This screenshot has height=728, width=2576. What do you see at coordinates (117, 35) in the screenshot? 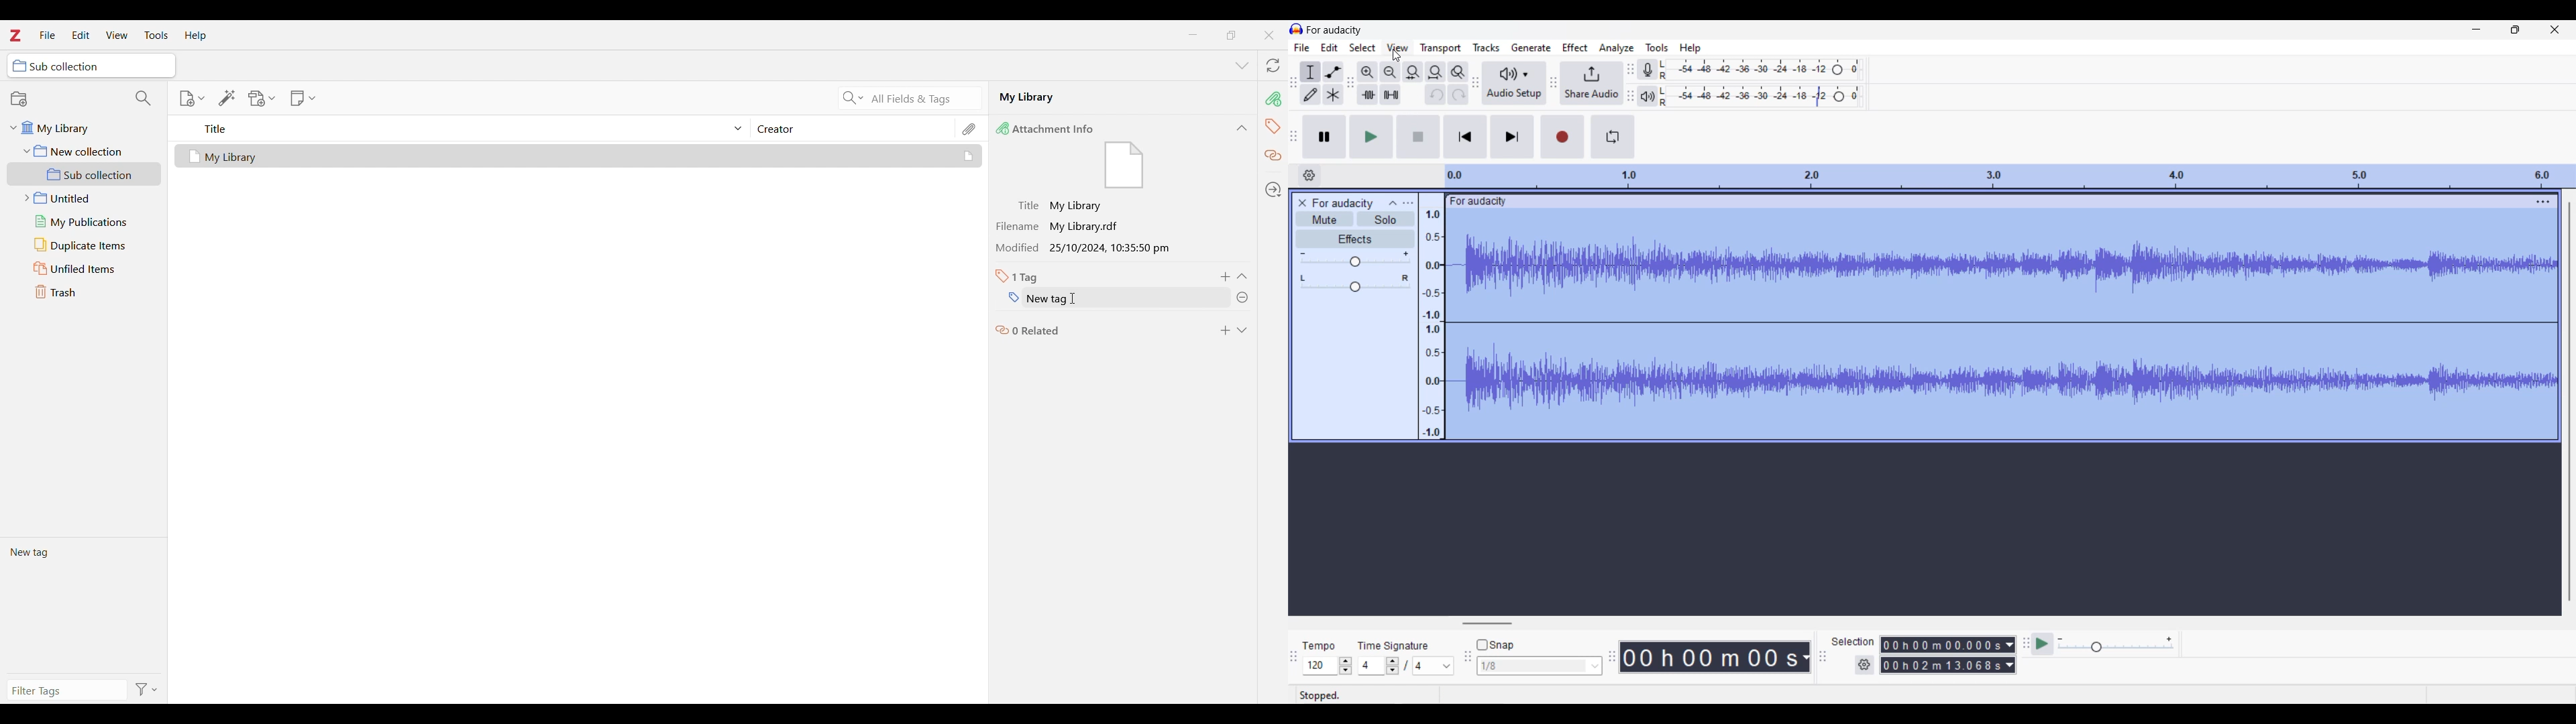
I see `View menu` at bounding box center [117, 35].